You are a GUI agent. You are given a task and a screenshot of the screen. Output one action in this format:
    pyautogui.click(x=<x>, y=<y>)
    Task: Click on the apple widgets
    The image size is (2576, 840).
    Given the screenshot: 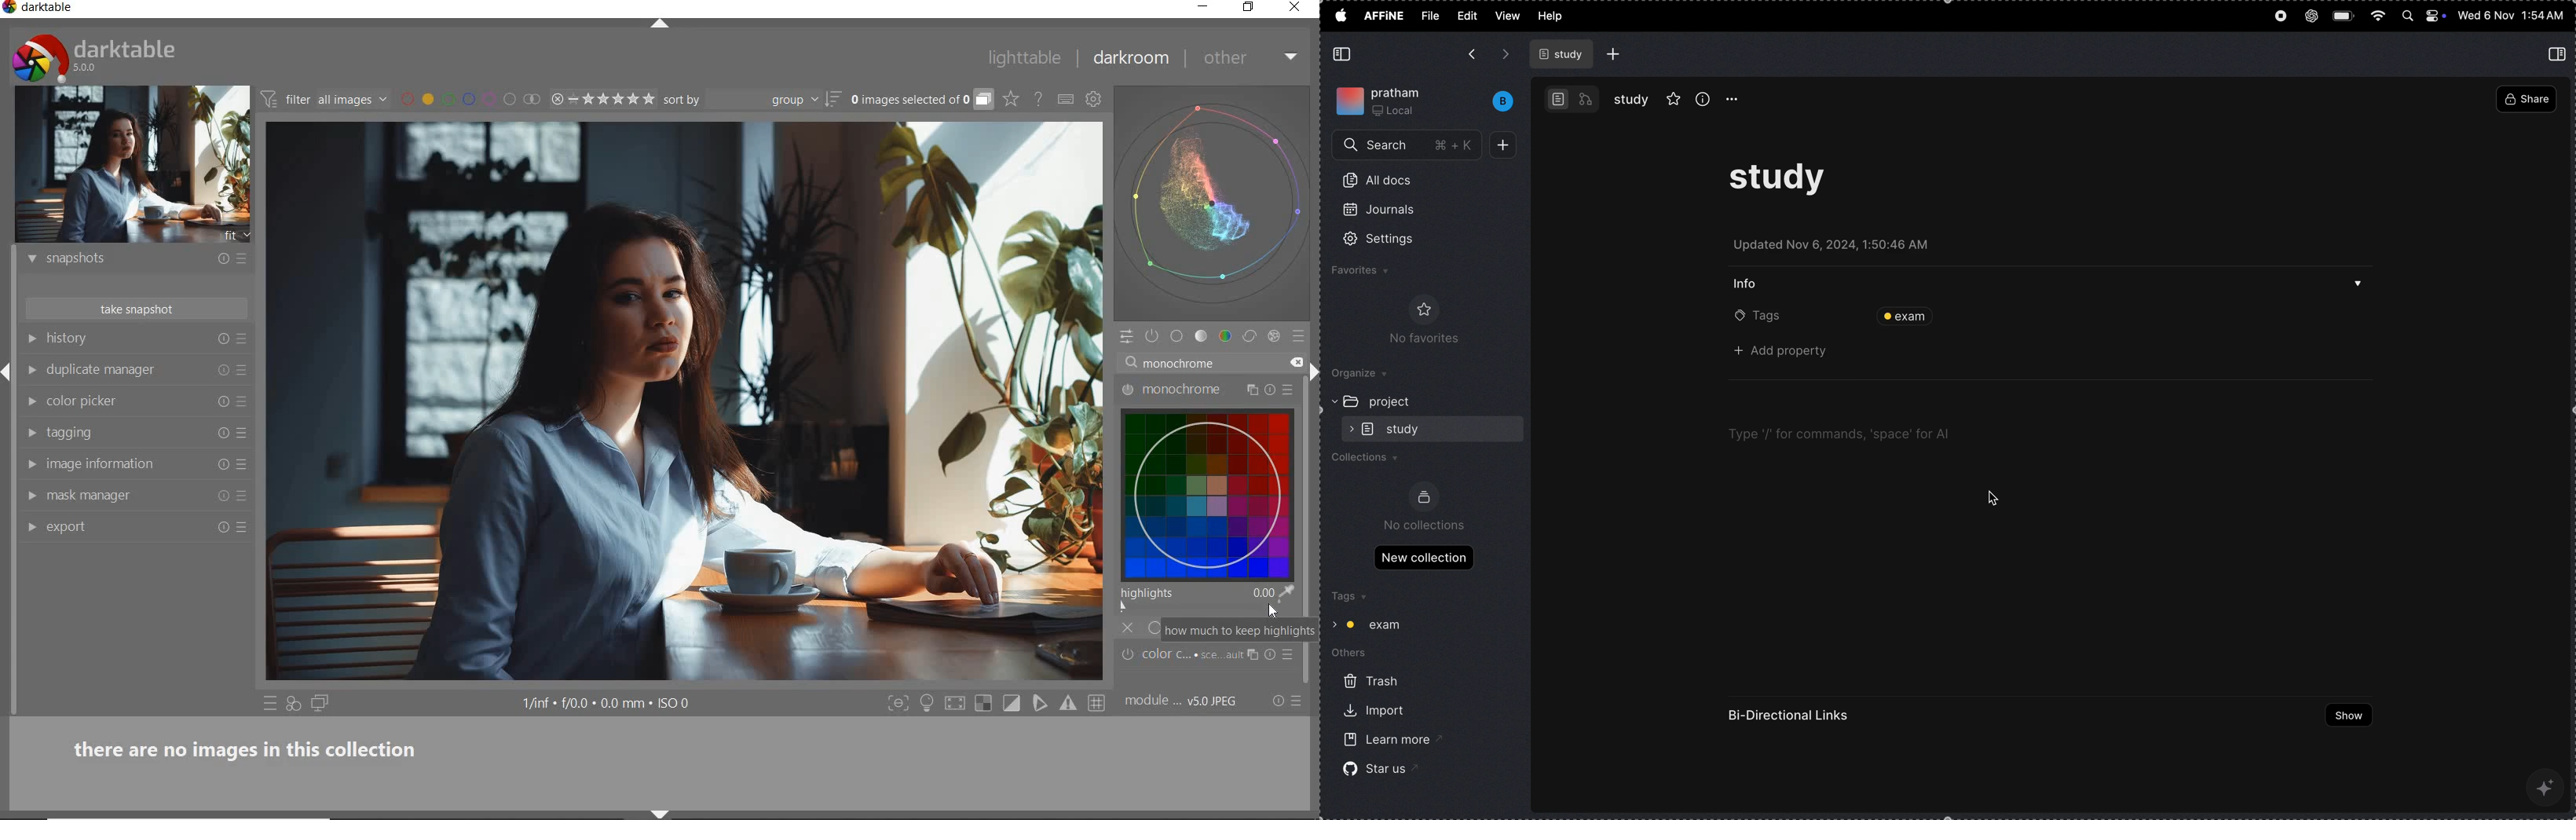 What is the action you would take?
    pyautogui.click(x=2424, y=17)
    